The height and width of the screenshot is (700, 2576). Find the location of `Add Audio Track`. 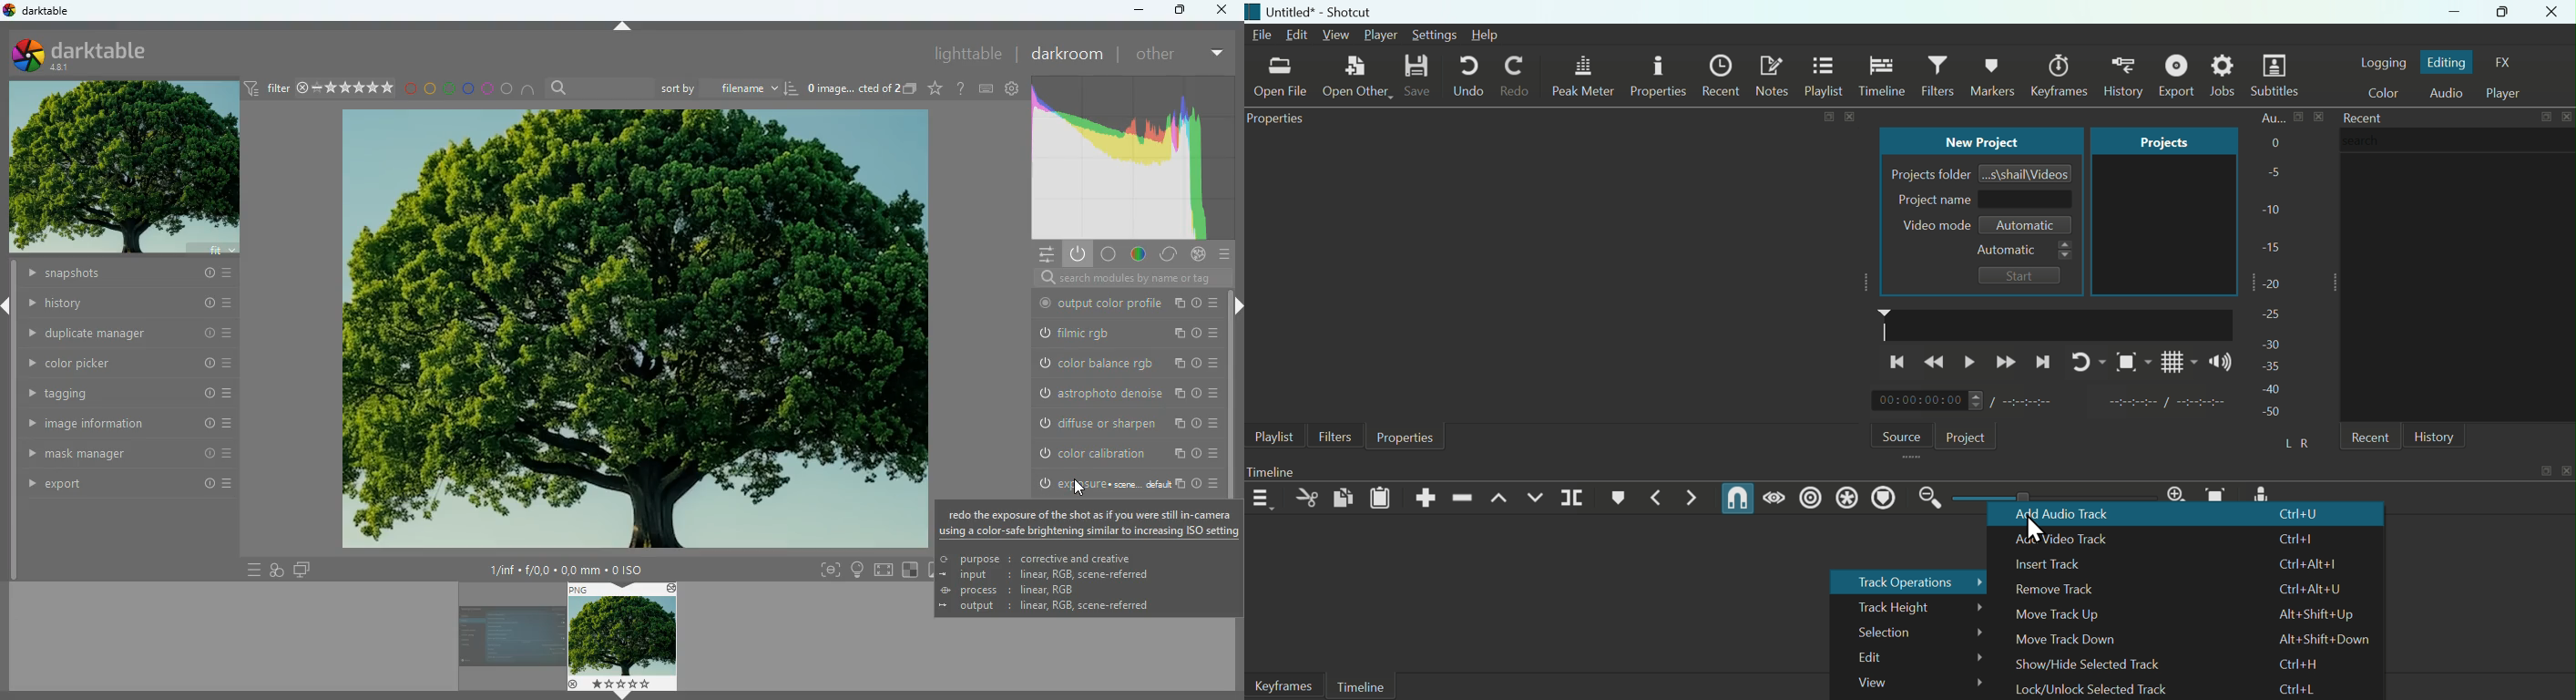

Add Audio Track is located at coordinates (2082, 516).